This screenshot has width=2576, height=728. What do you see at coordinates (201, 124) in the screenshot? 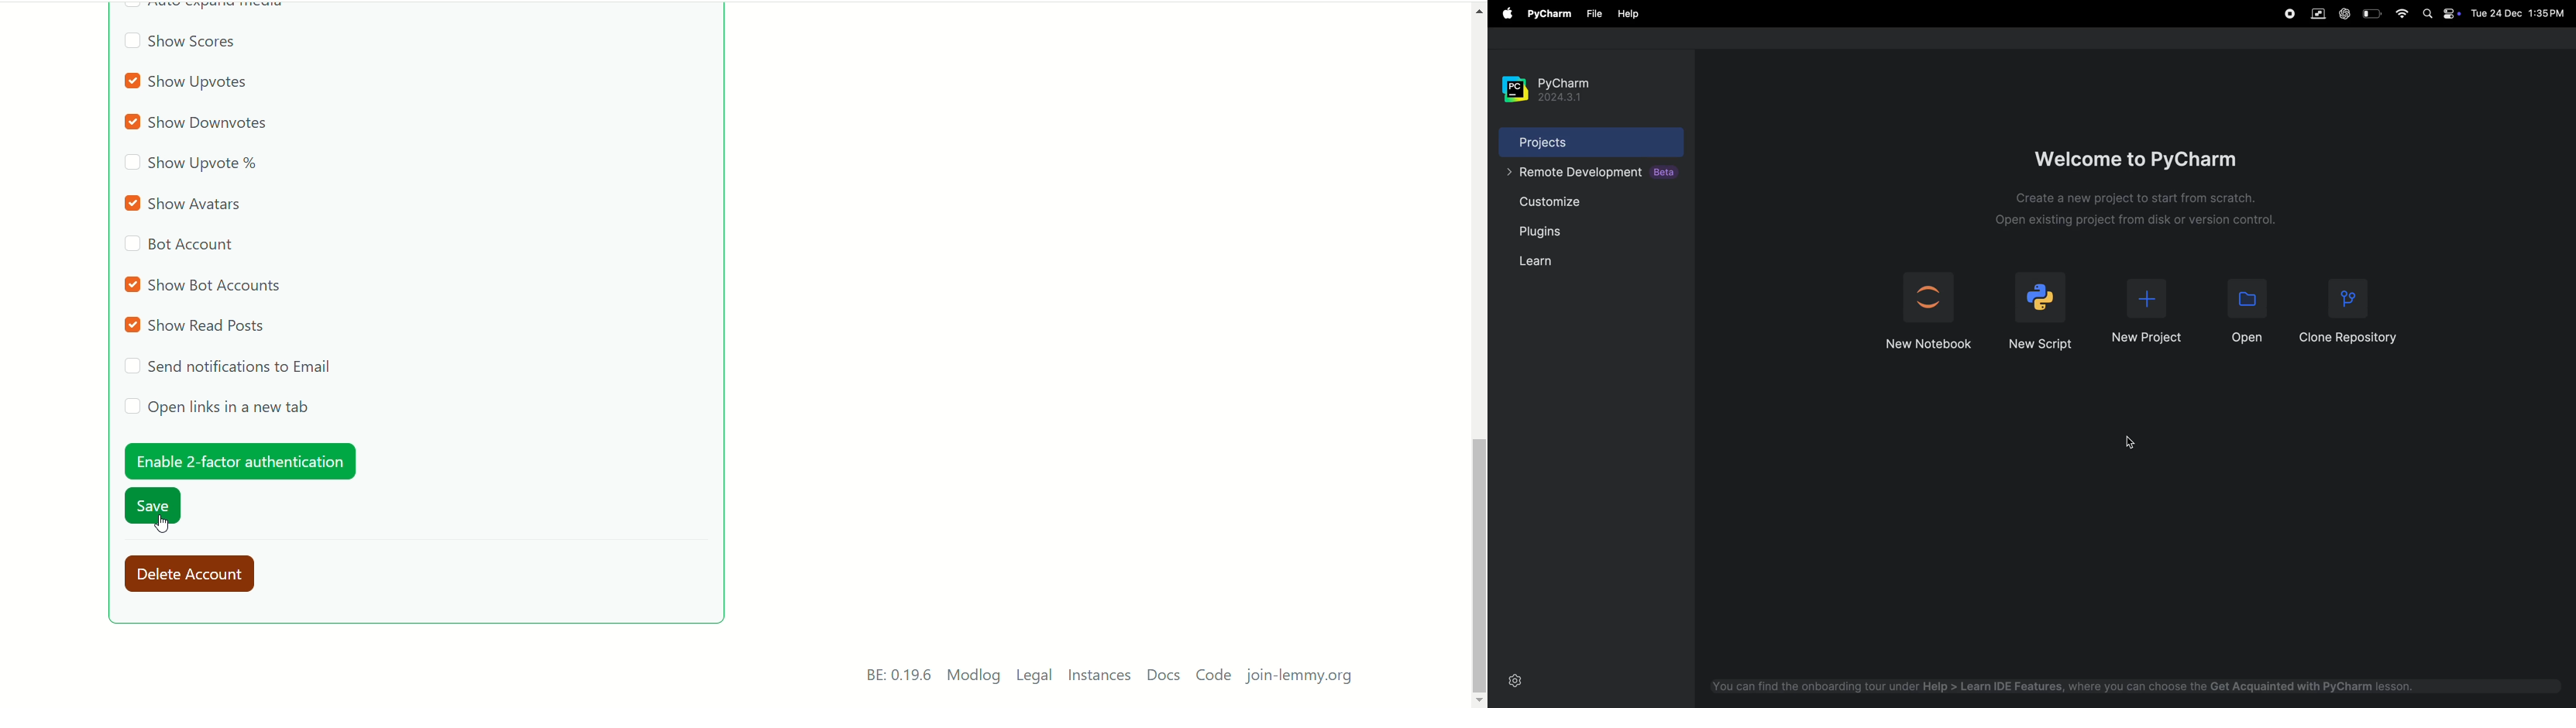
I see `selected show downvotes` at bounding box center [201, 124].